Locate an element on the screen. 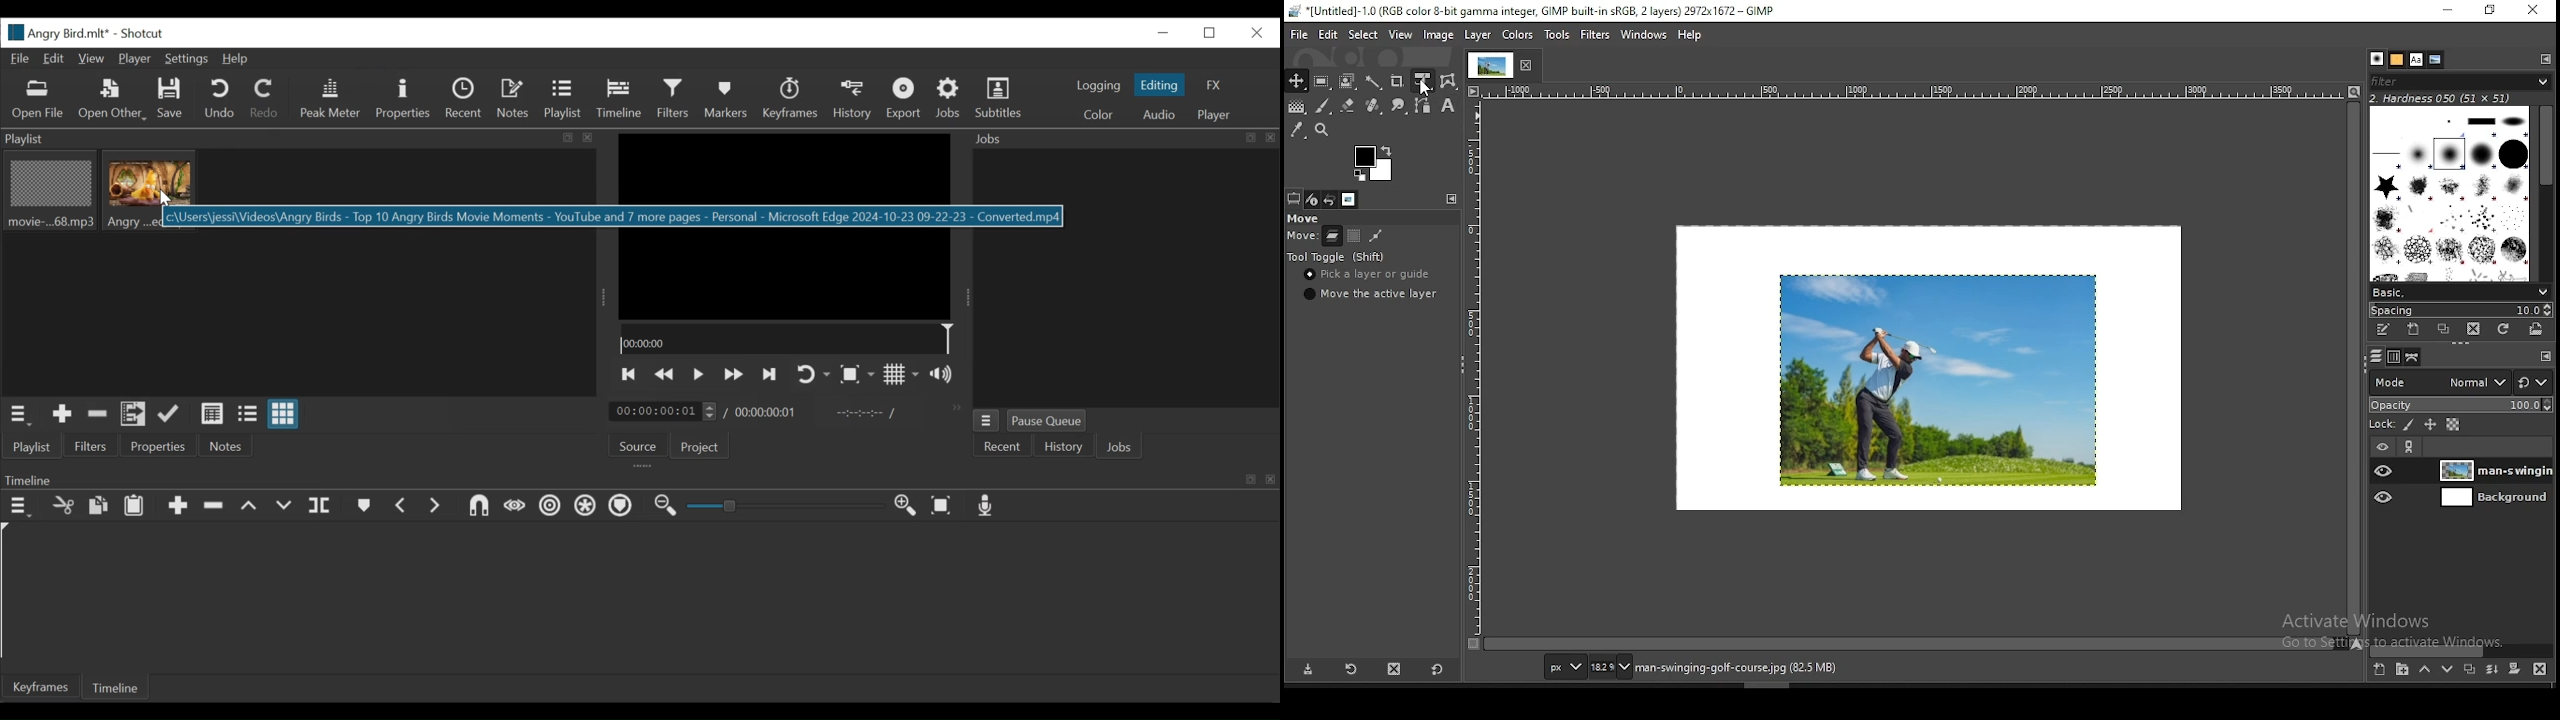 This screenshot has height=728, width=2576. rectangular selection tool is located at coordinates (1324, 82).